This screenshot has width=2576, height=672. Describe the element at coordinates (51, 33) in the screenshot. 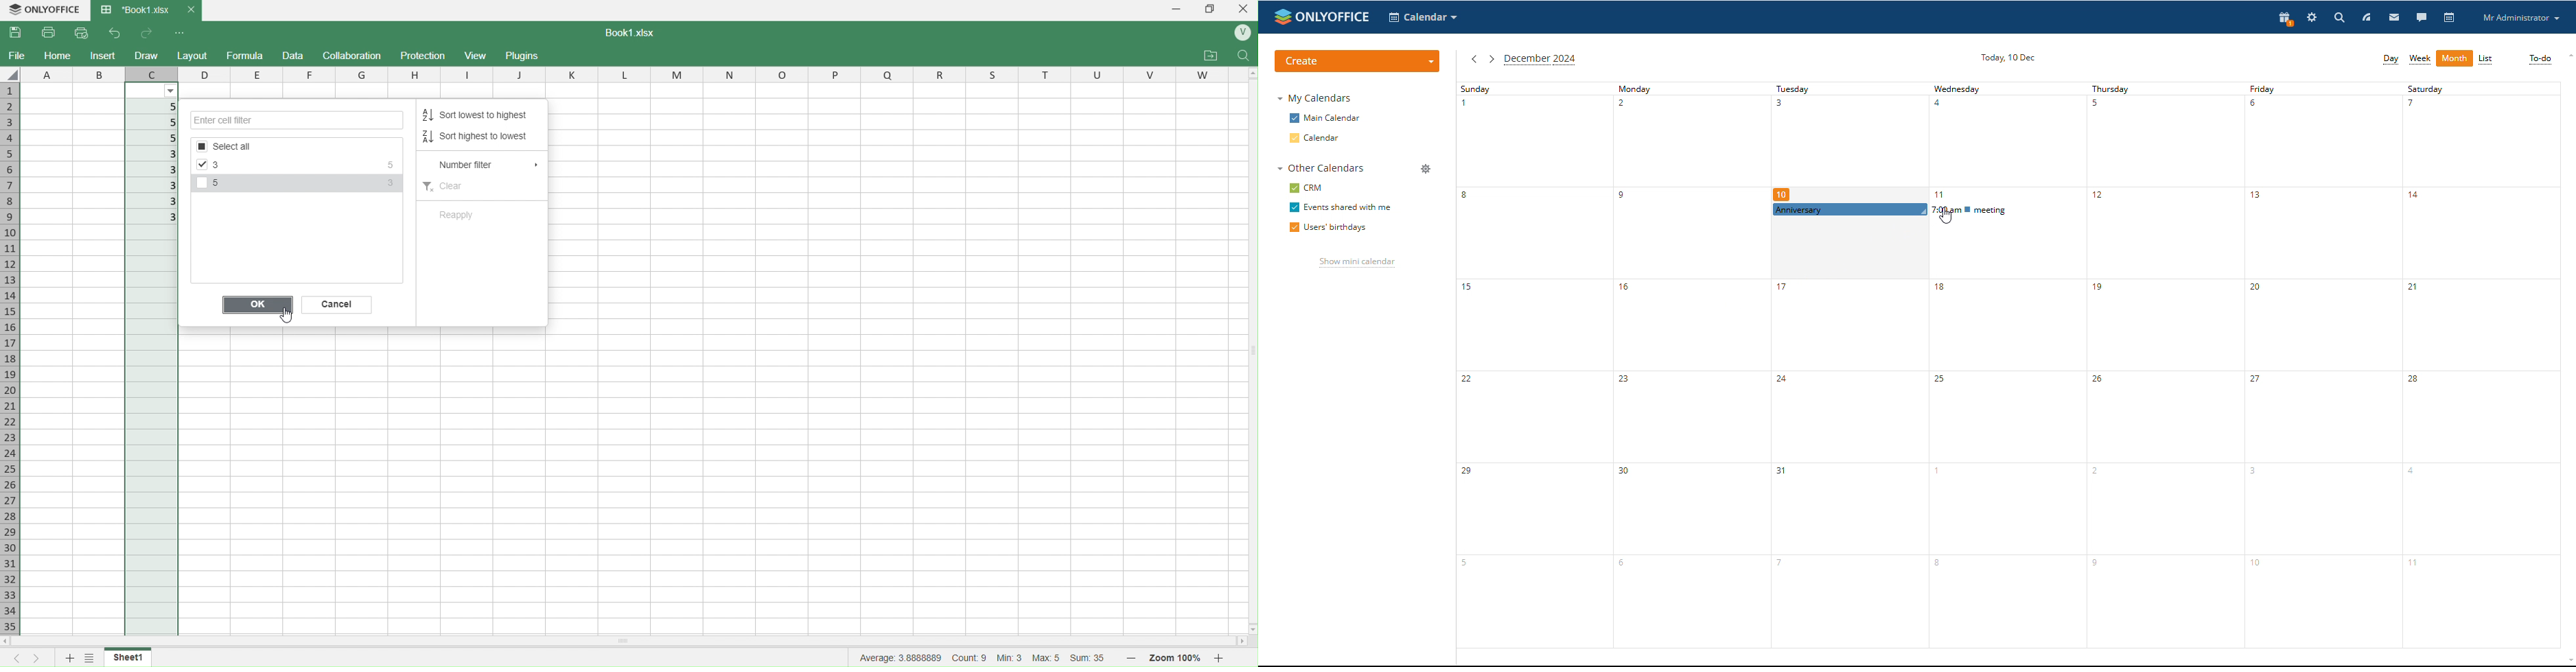

I see `Print File` at that location.